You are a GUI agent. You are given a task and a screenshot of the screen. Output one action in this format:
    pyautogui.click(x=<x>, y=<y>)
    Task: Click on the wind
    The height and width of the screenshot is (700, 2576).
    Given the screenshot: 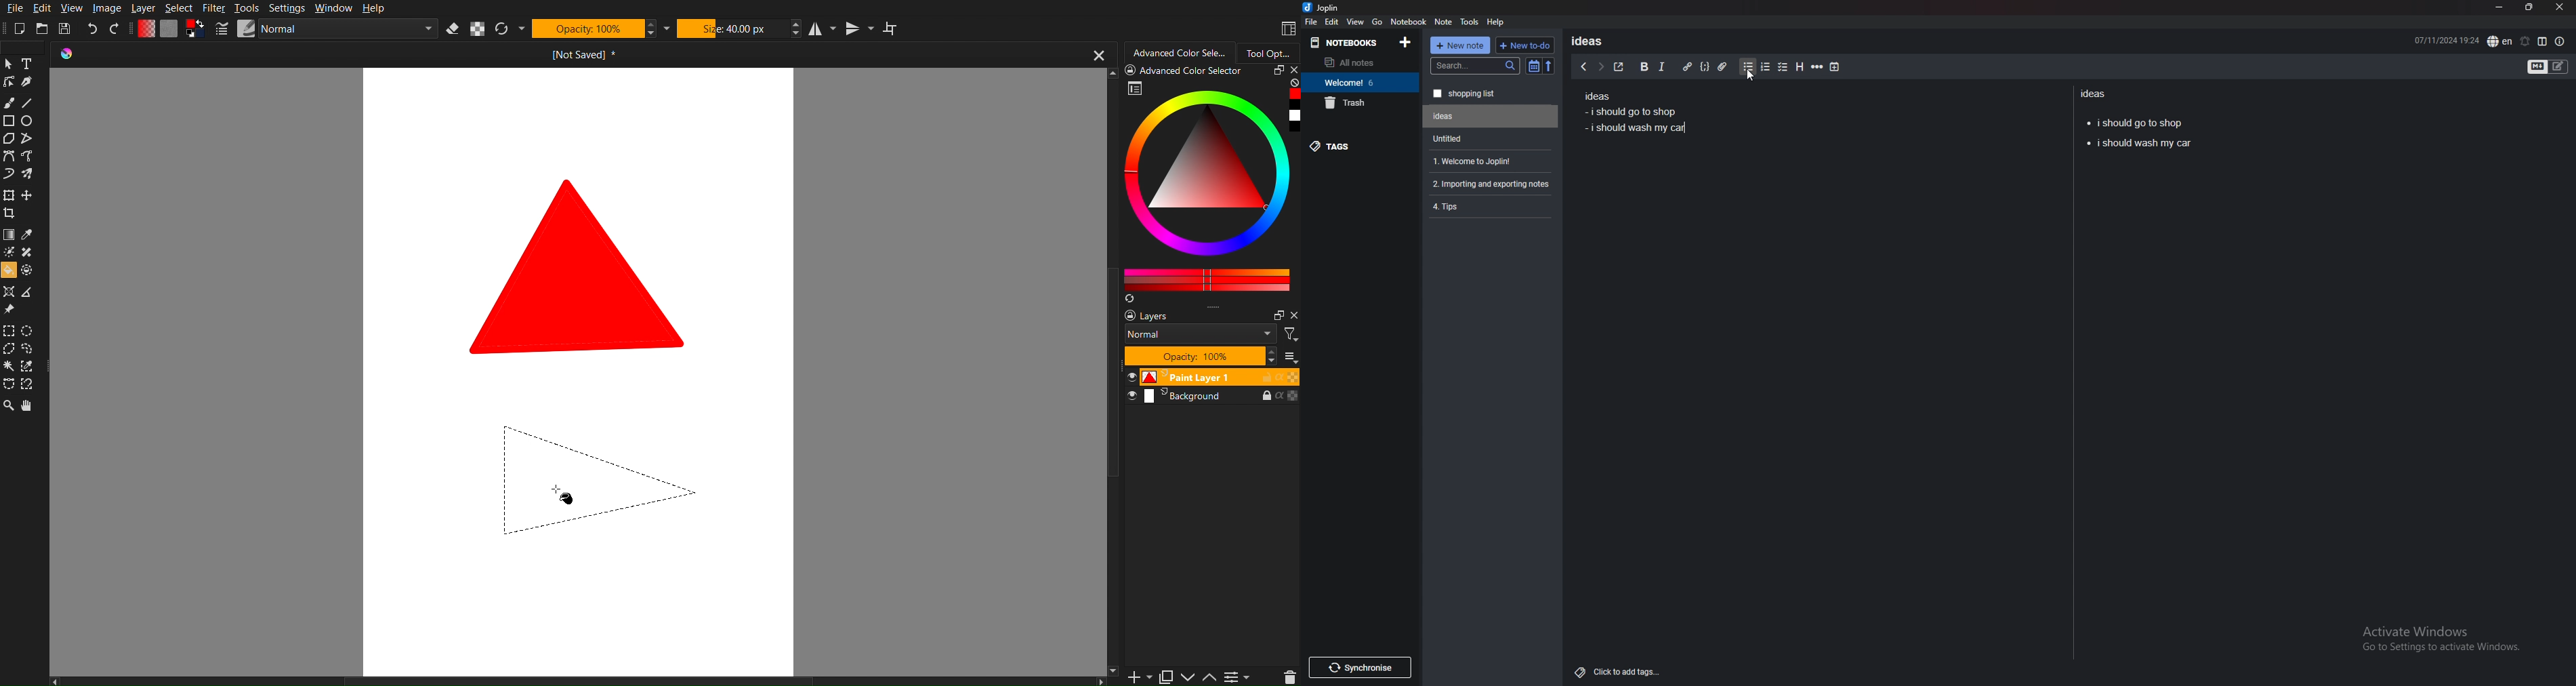 What is the action you would take?
    pyautogui.click(x=8, y=368)
    